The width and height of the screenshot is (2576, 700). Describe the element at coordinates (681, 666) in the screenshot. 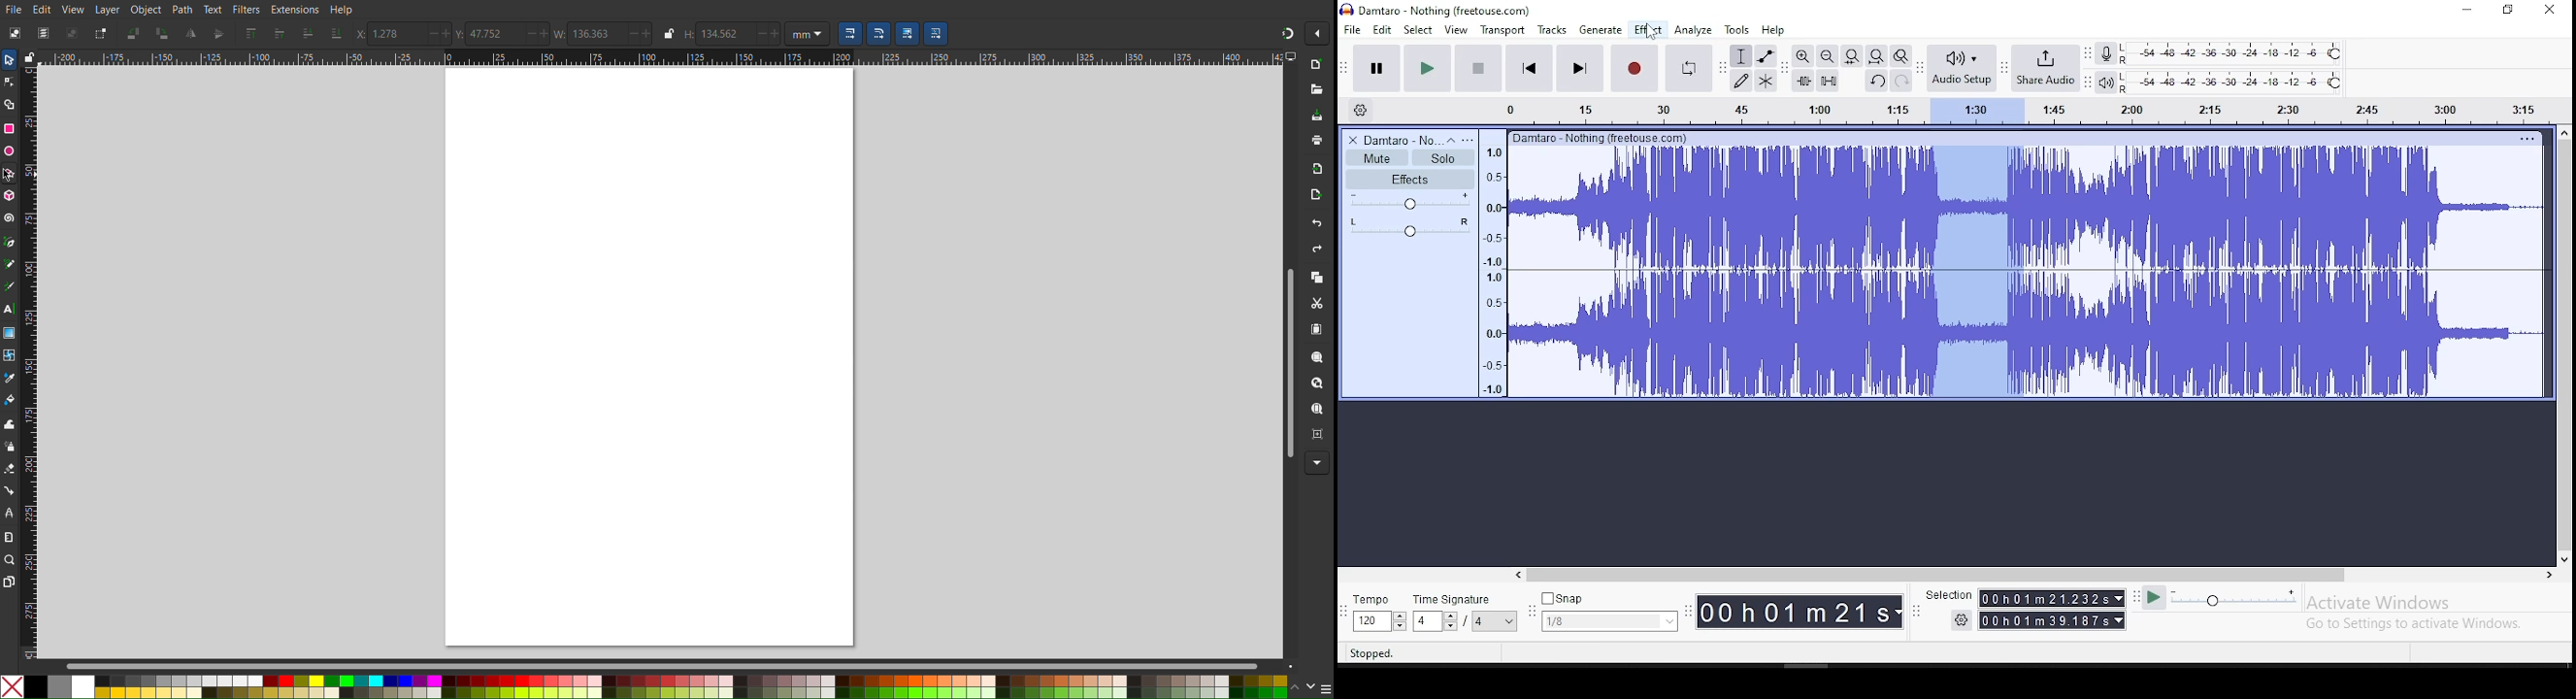

I see `Scrollbar` at that location.